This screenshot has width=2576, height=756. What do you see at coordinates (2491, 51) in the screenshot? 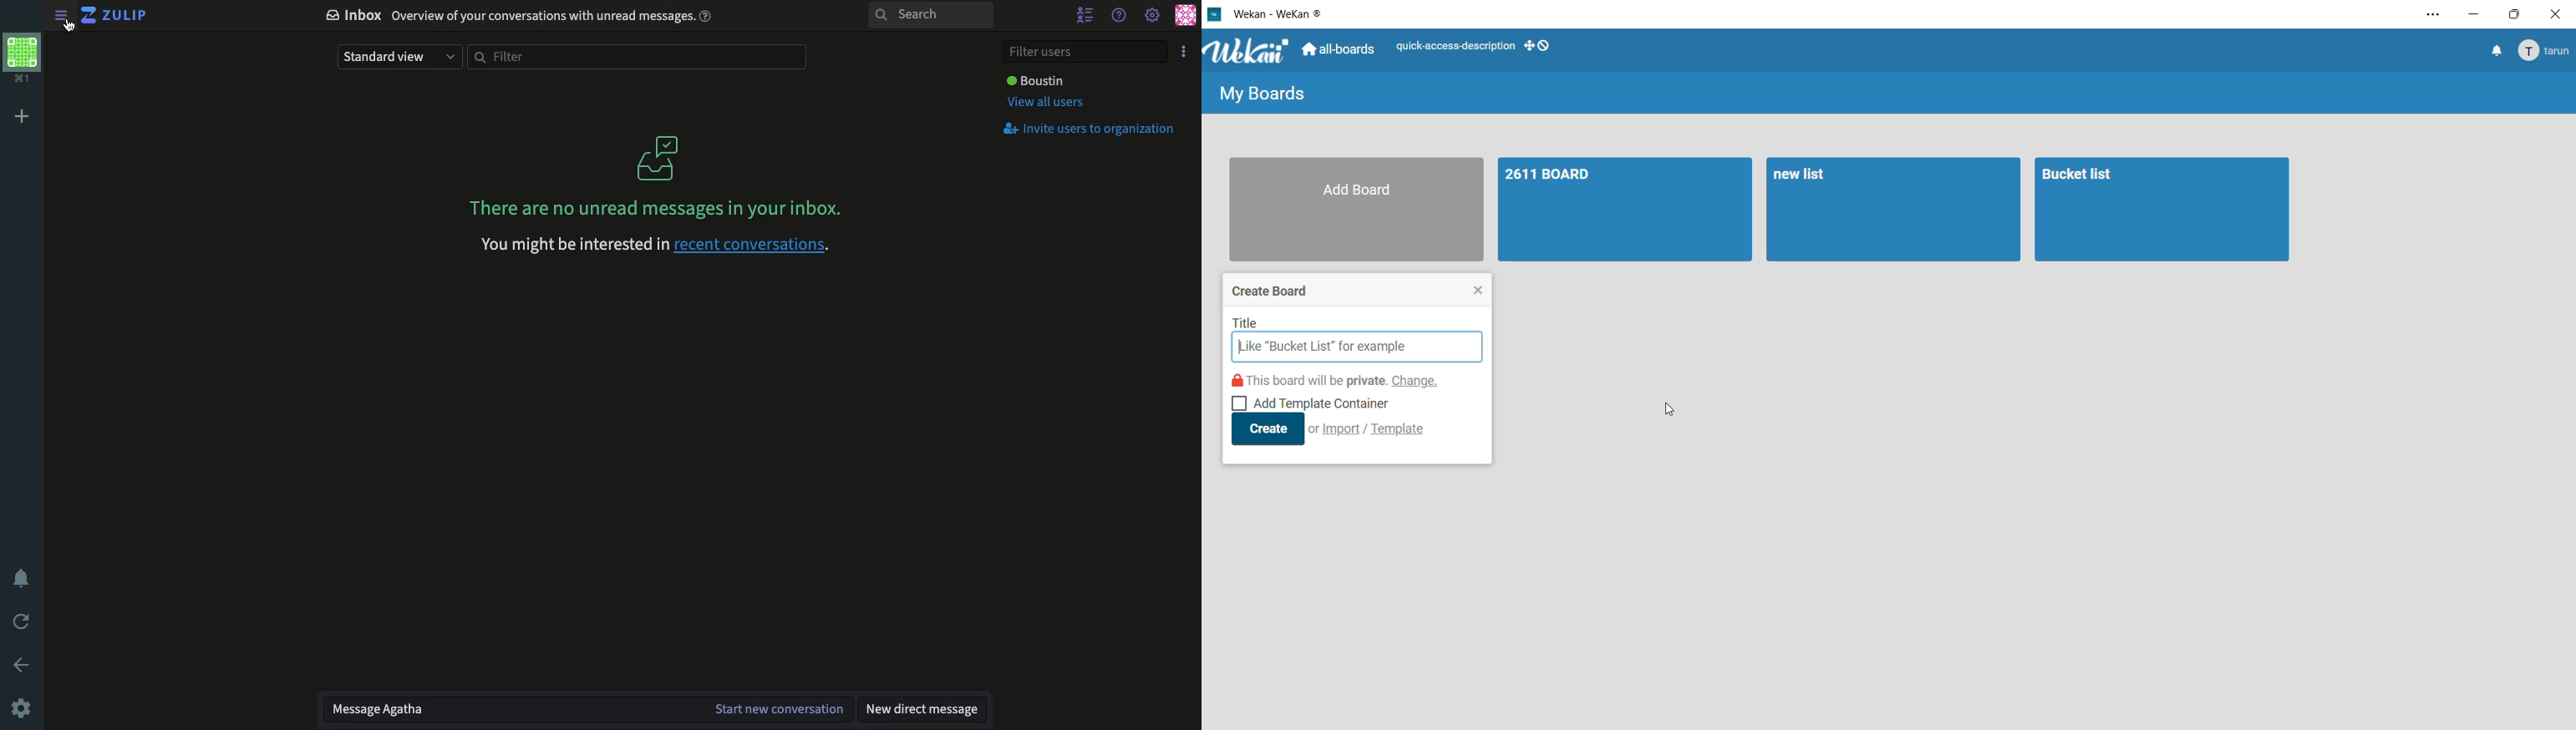
I see `notifications` at bounding box center [2491, 51].